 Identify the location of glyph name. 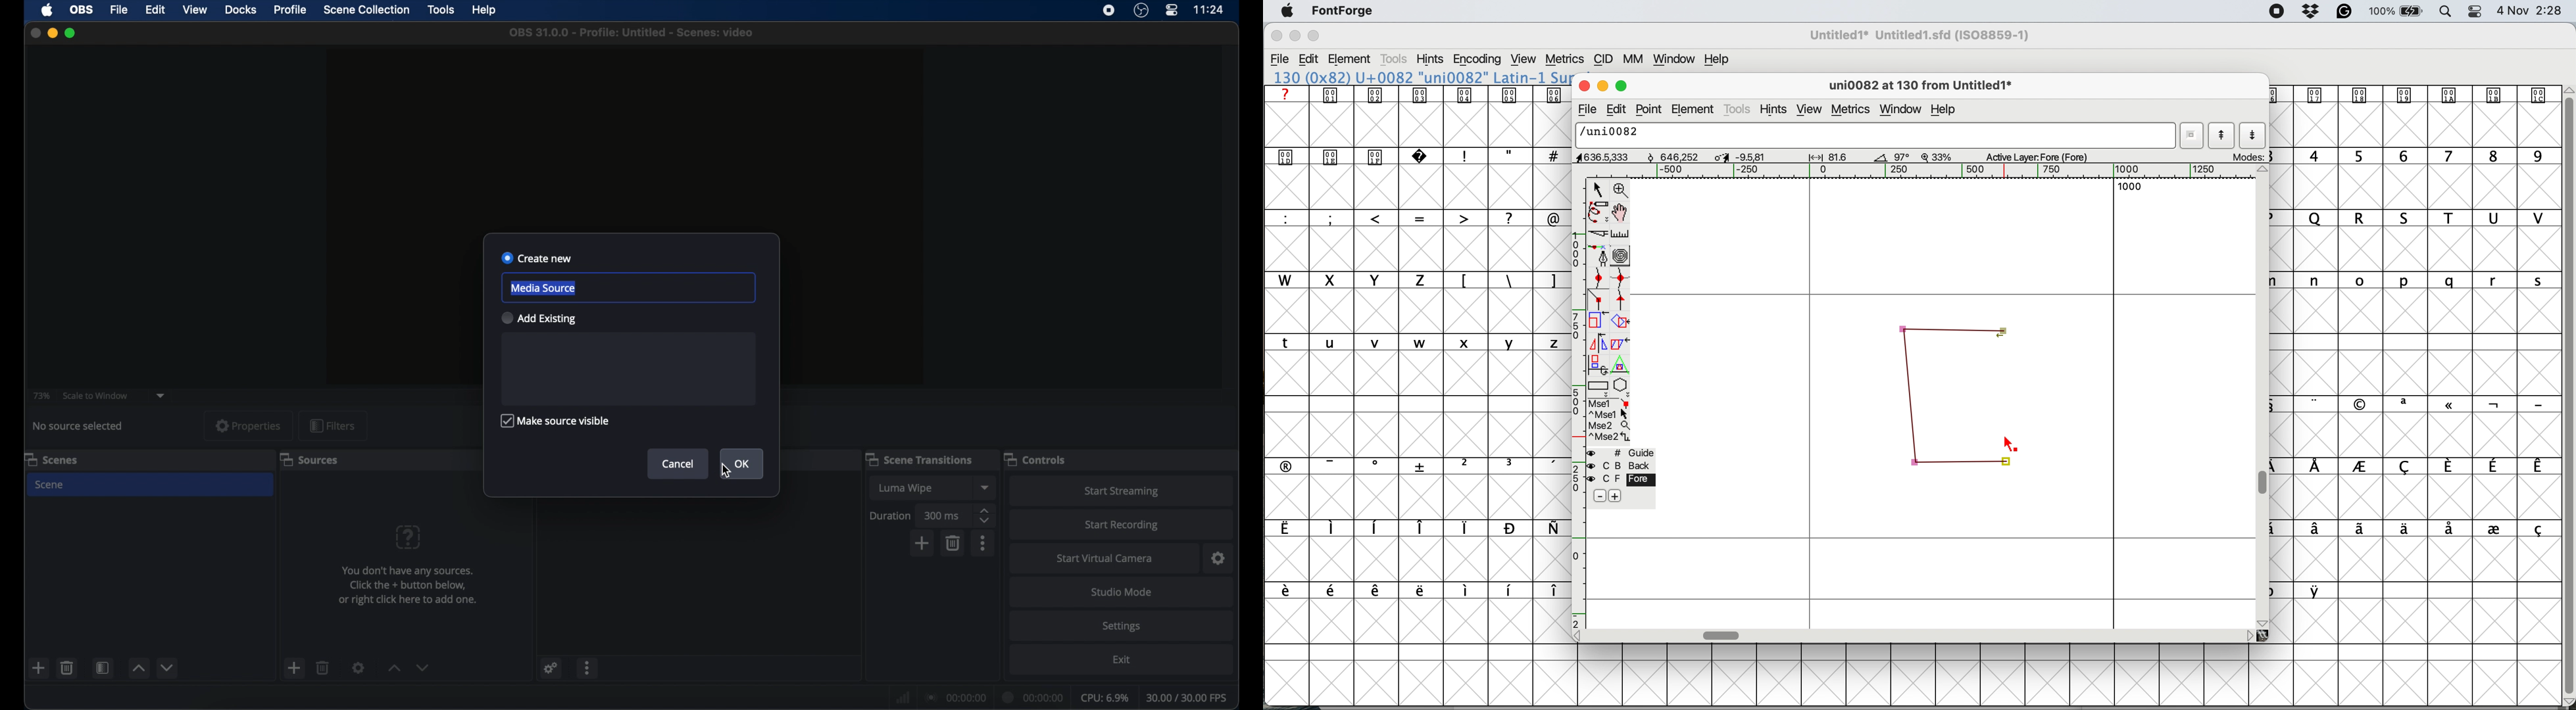
(1873, 135).